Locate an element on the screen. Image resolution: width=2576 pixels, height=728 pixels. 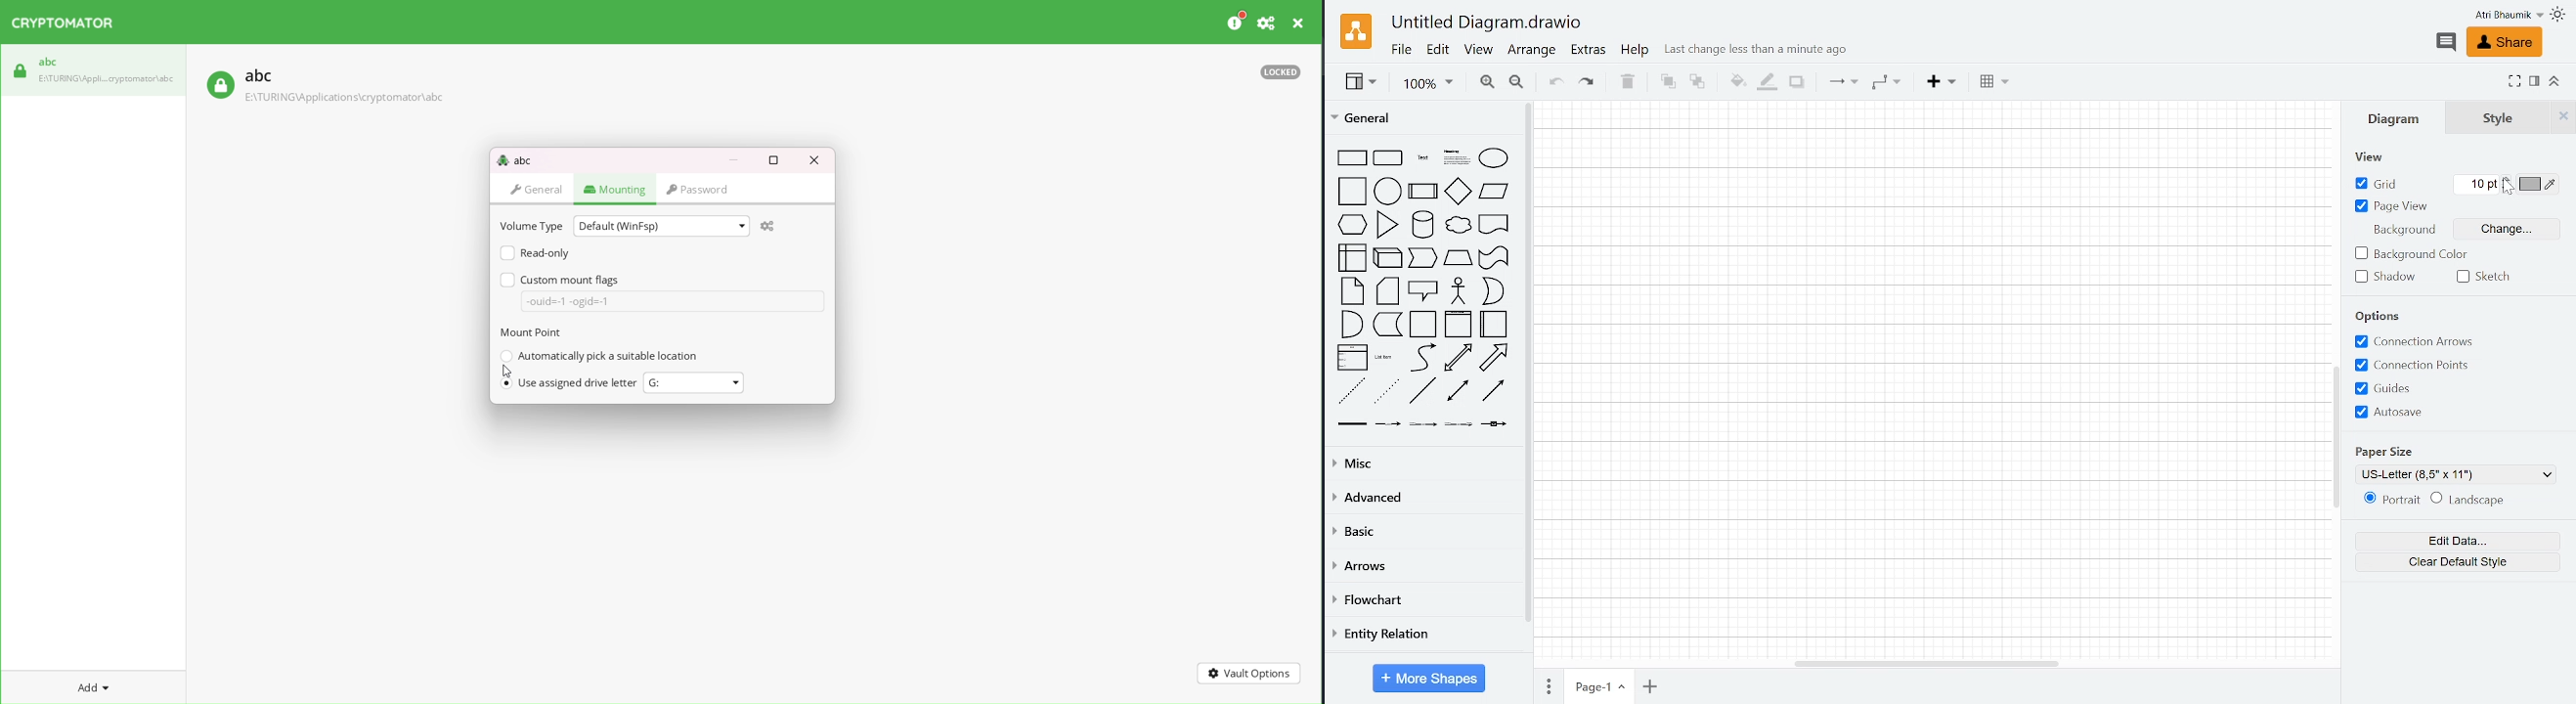
Clear default style is located at coordinates (2459, 563).